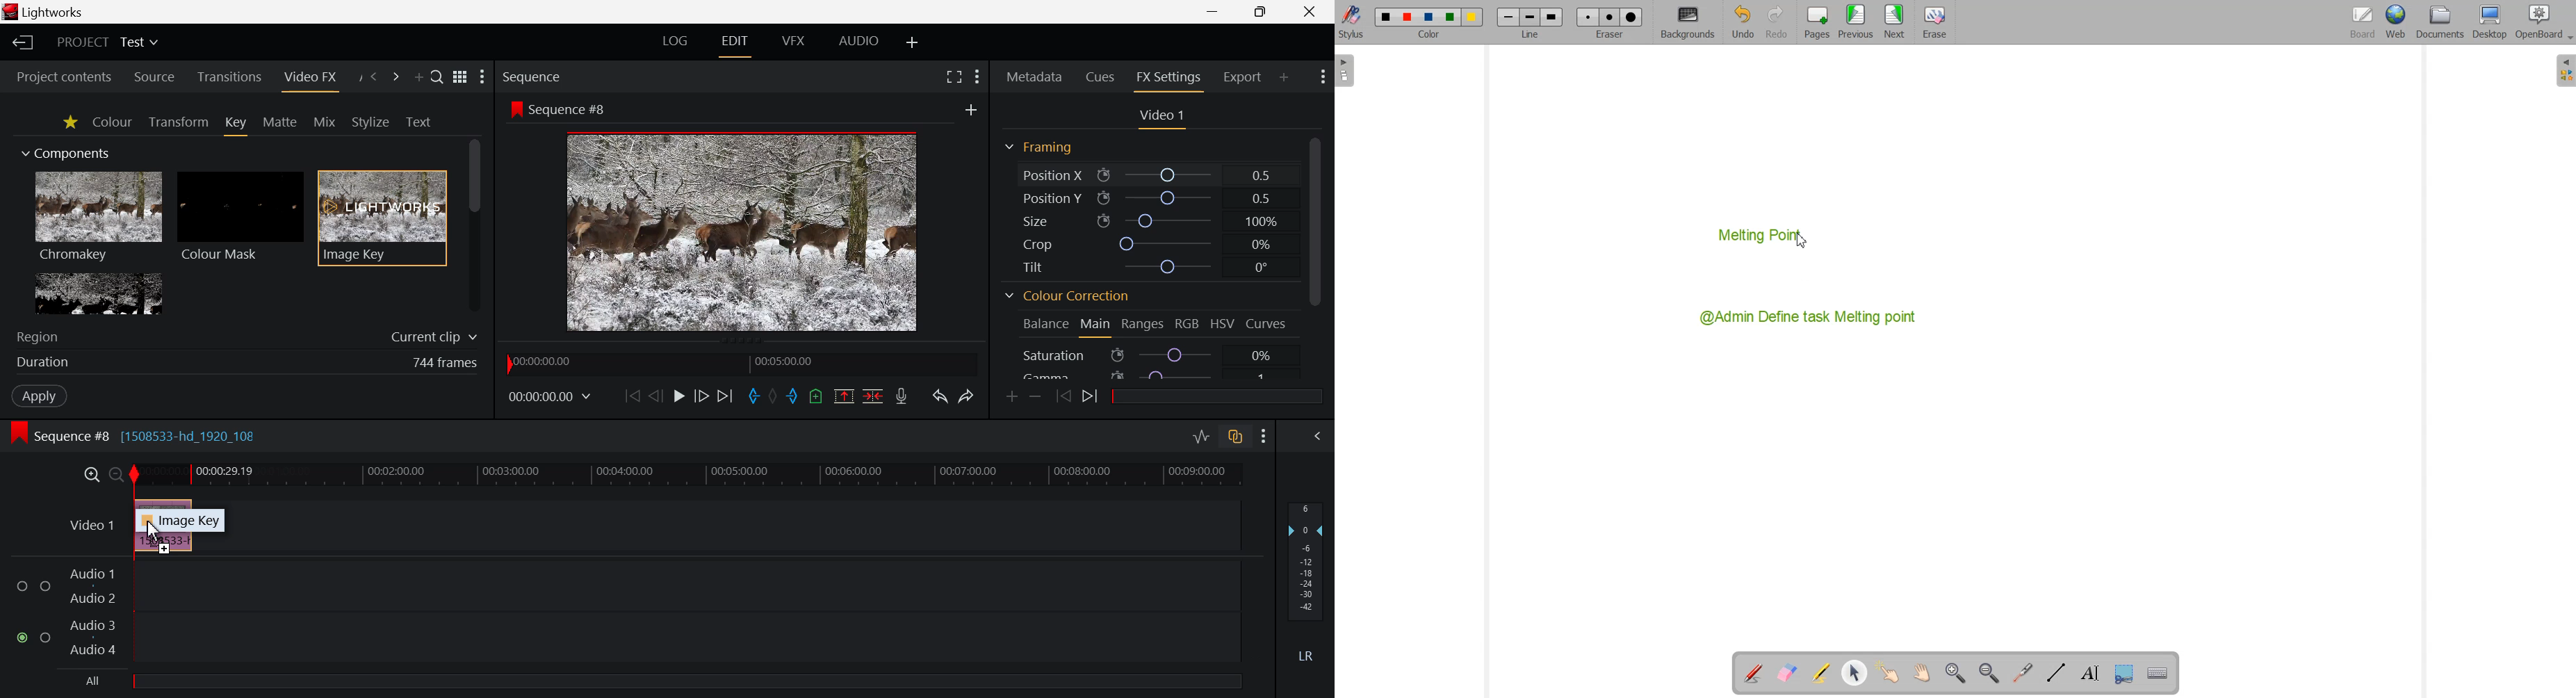 This screenshot has width=2576, height=700. Describe the element at coordinates (1171, 175) in the screenshot. I see `Position X` at that location.